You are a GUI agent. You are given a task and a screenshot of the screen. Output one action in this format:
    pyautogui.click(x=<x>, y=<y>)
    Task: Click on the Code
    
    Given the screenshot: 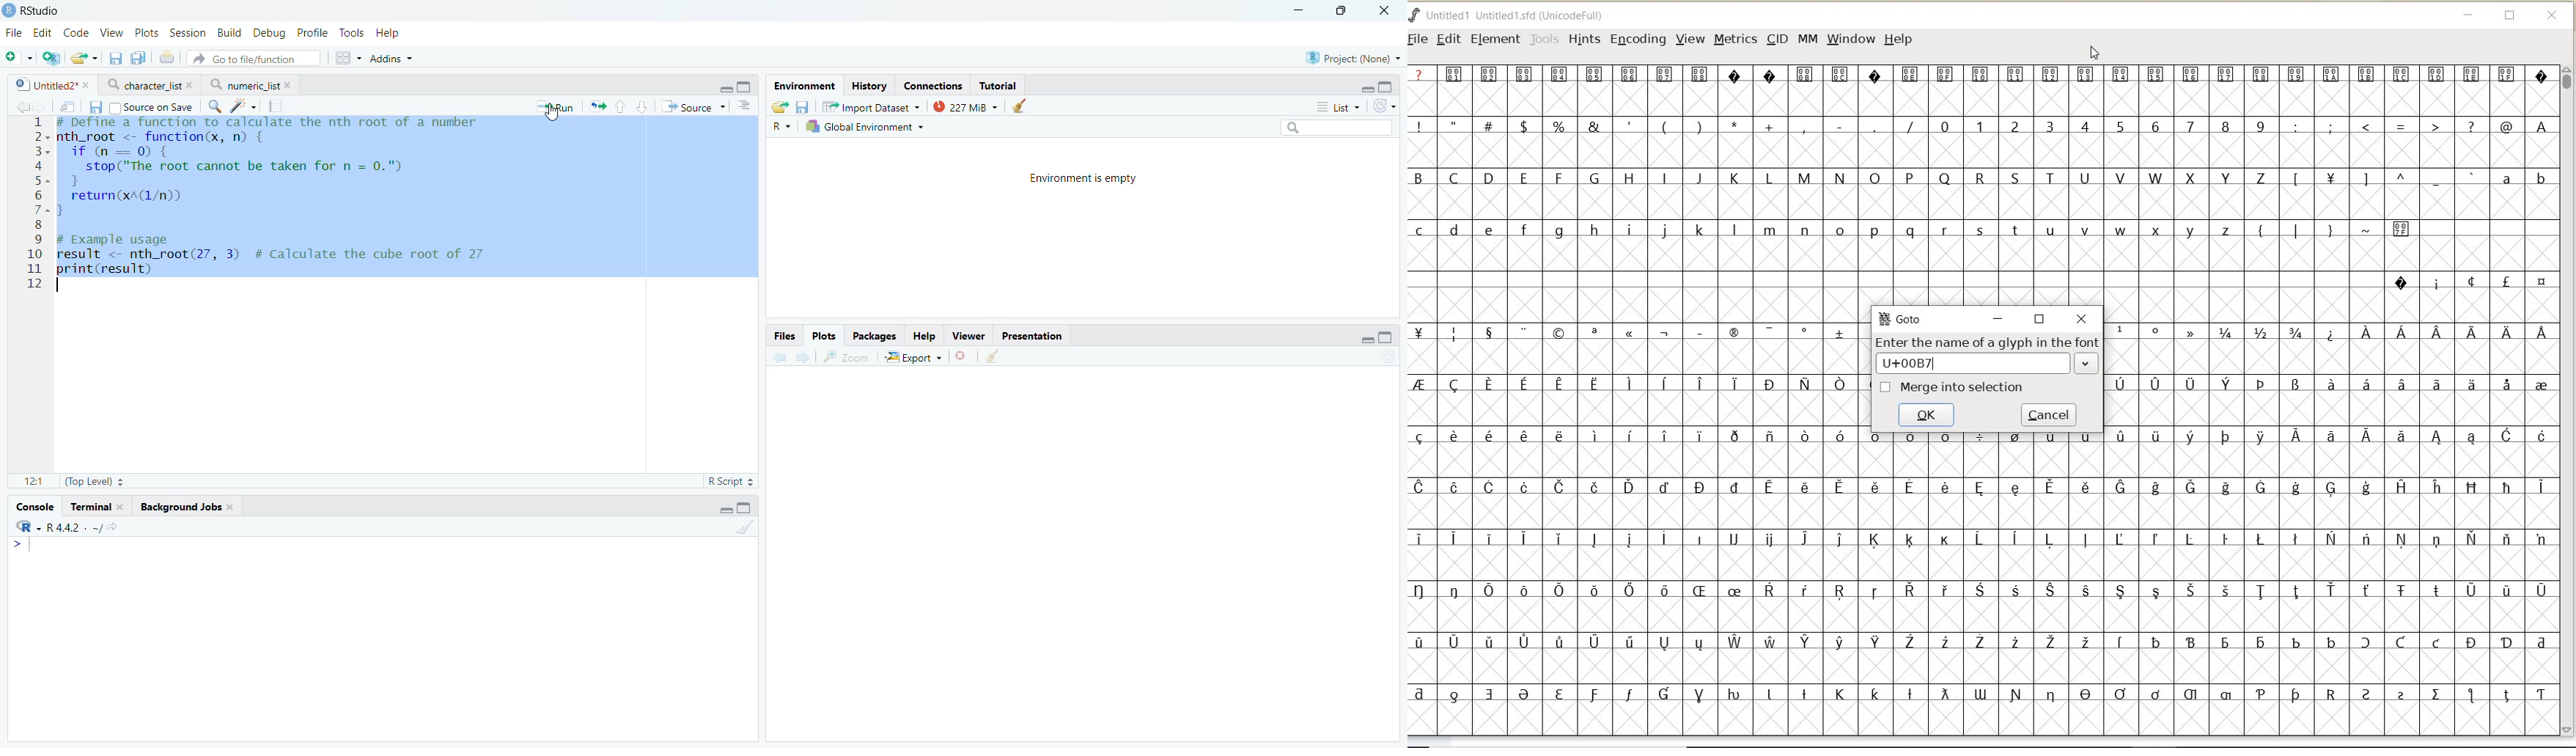 What is the action you would take?
    pyautogui.click(x=76, y=32)
    